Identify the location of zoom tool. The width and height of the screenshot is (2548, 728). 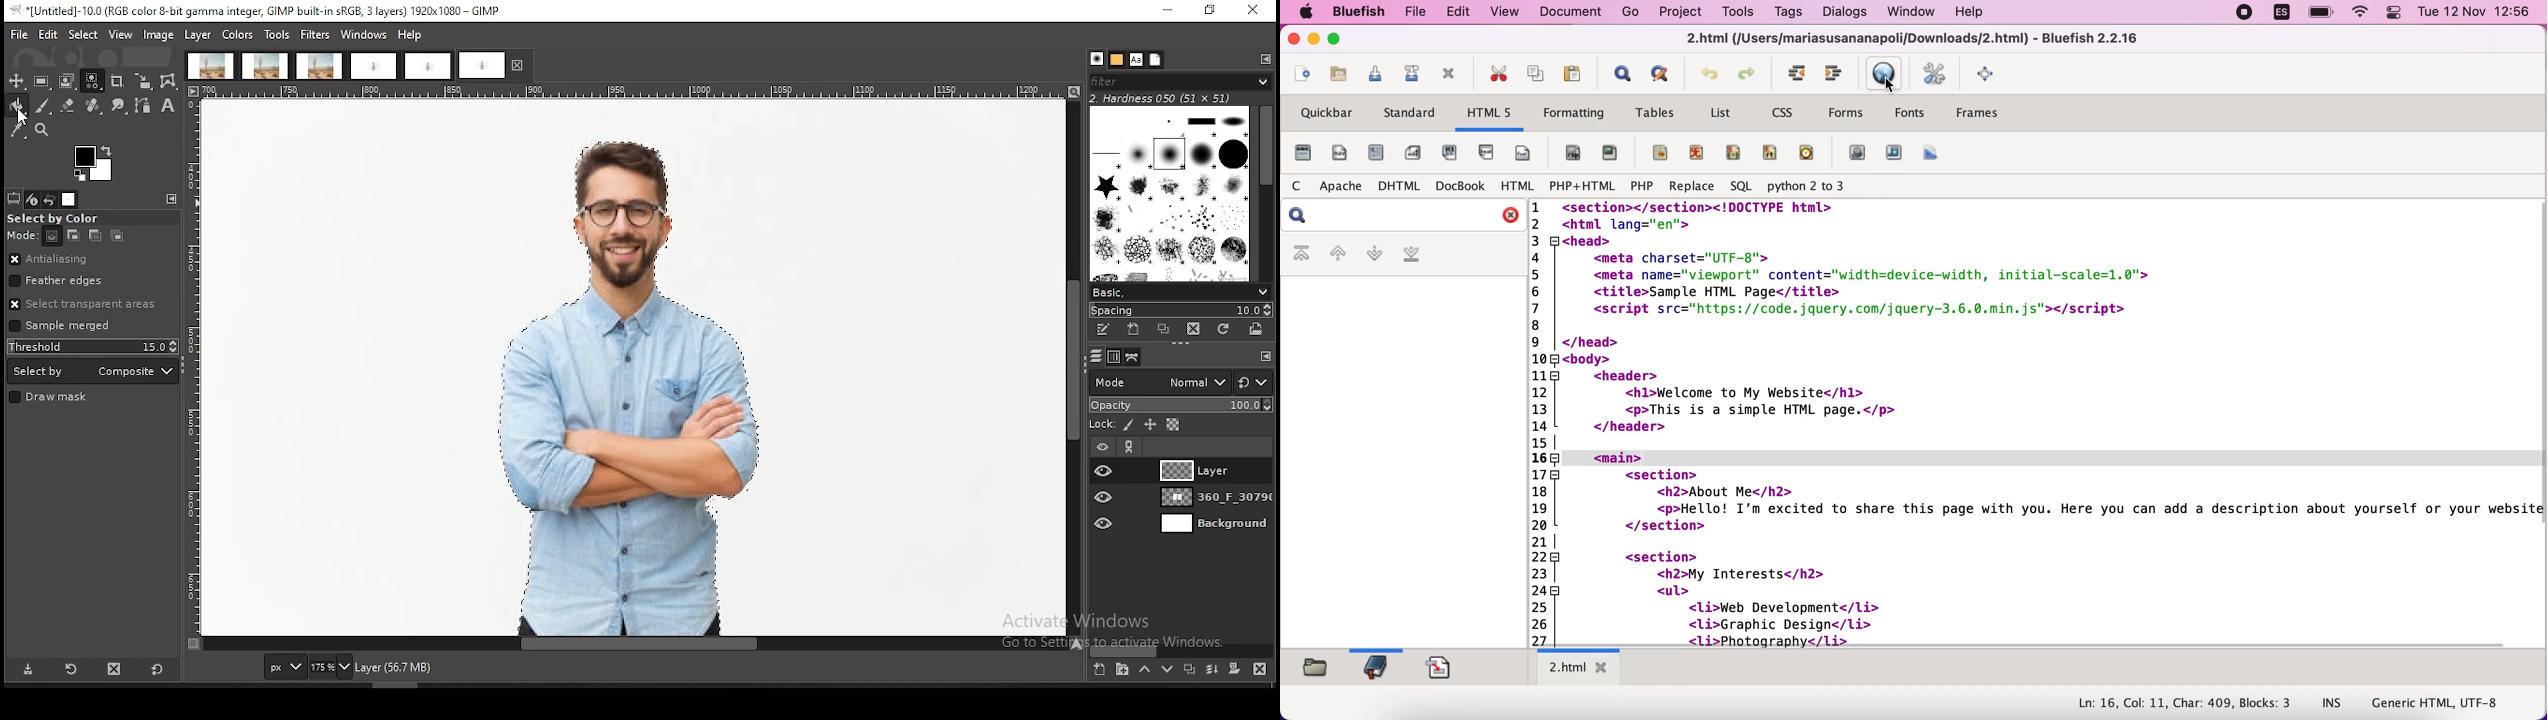
(40, 128).